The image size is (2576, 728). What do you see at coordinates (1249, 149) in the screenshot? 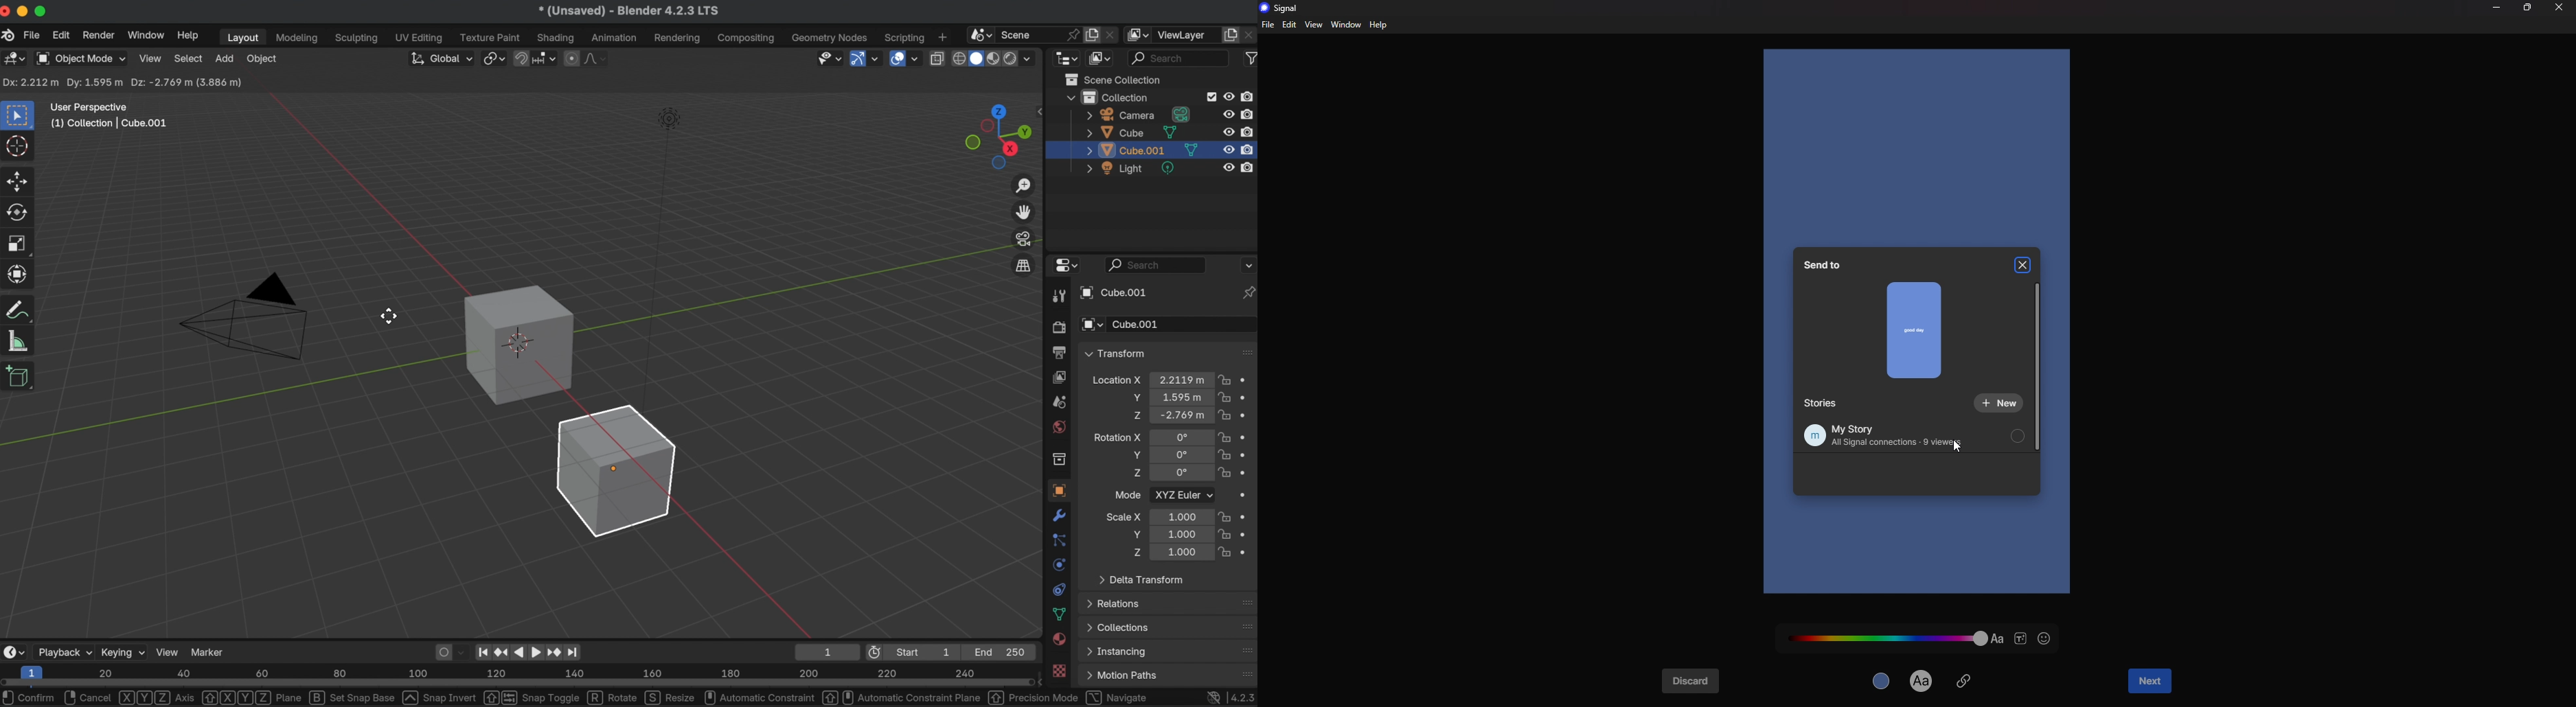
I see `disable in render` at bounding box center [1249, 149].